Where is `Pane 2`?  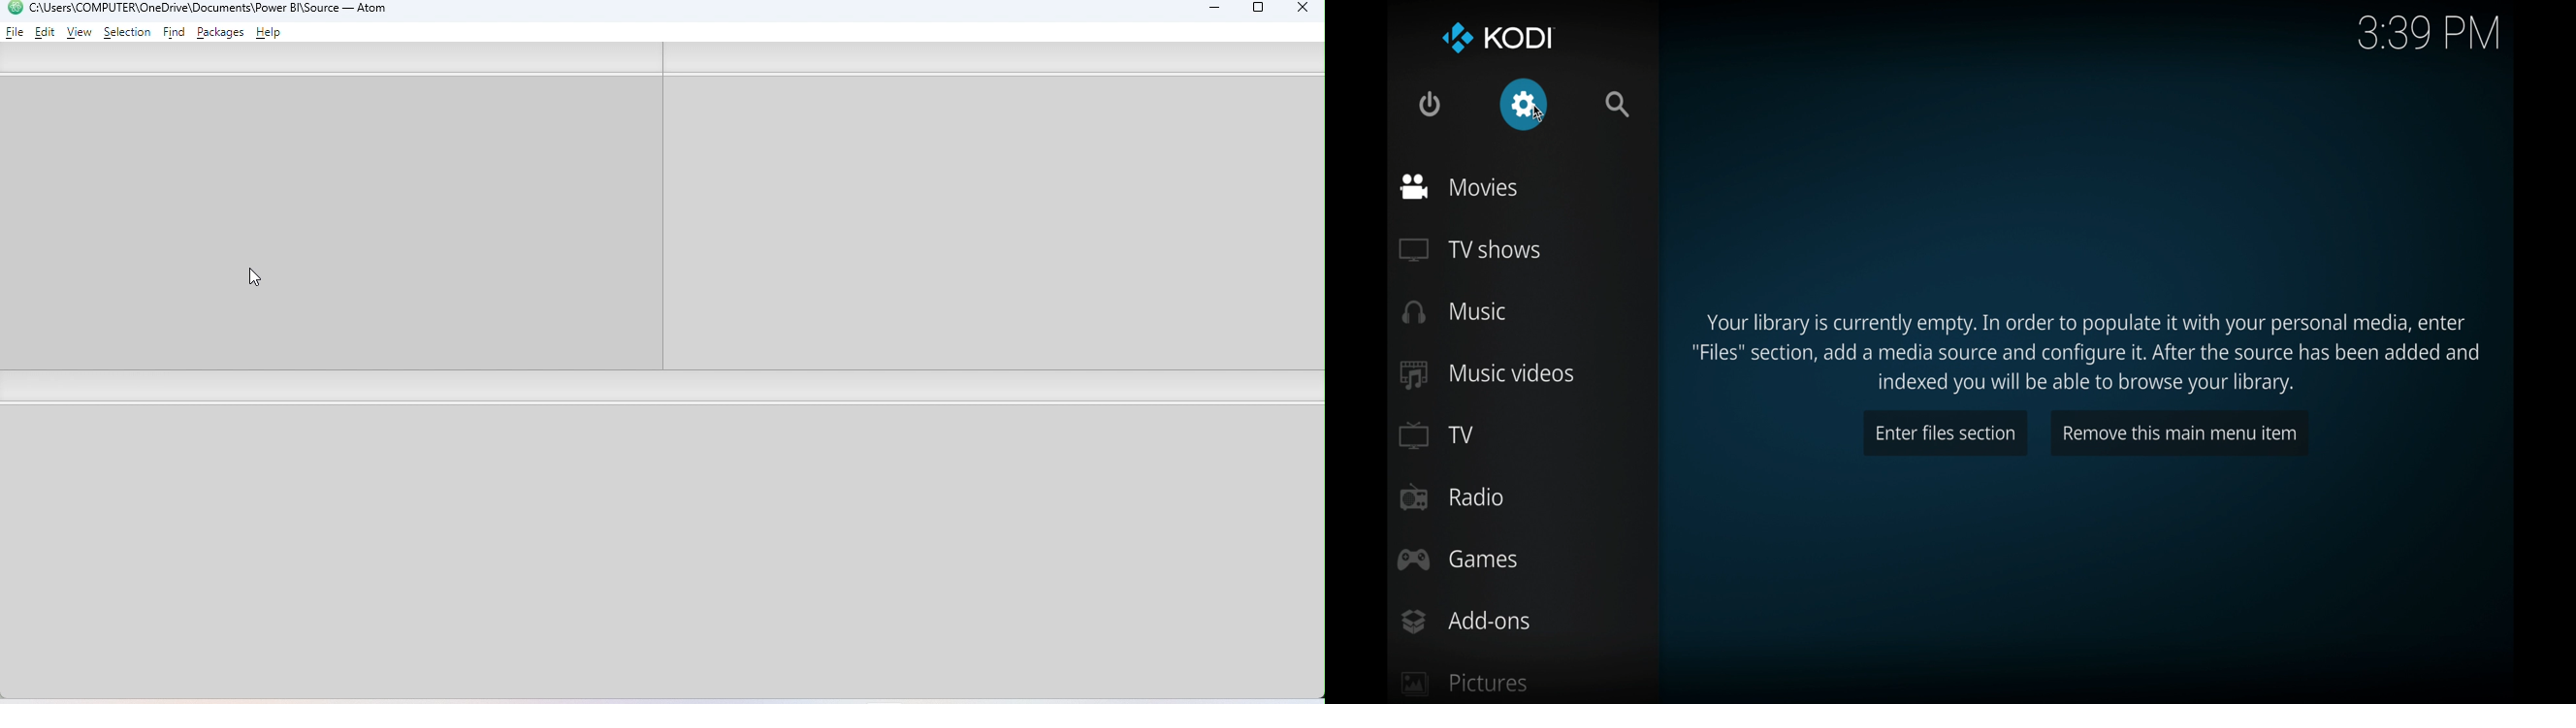 Pane 2 is located at coordinates (991, 224).